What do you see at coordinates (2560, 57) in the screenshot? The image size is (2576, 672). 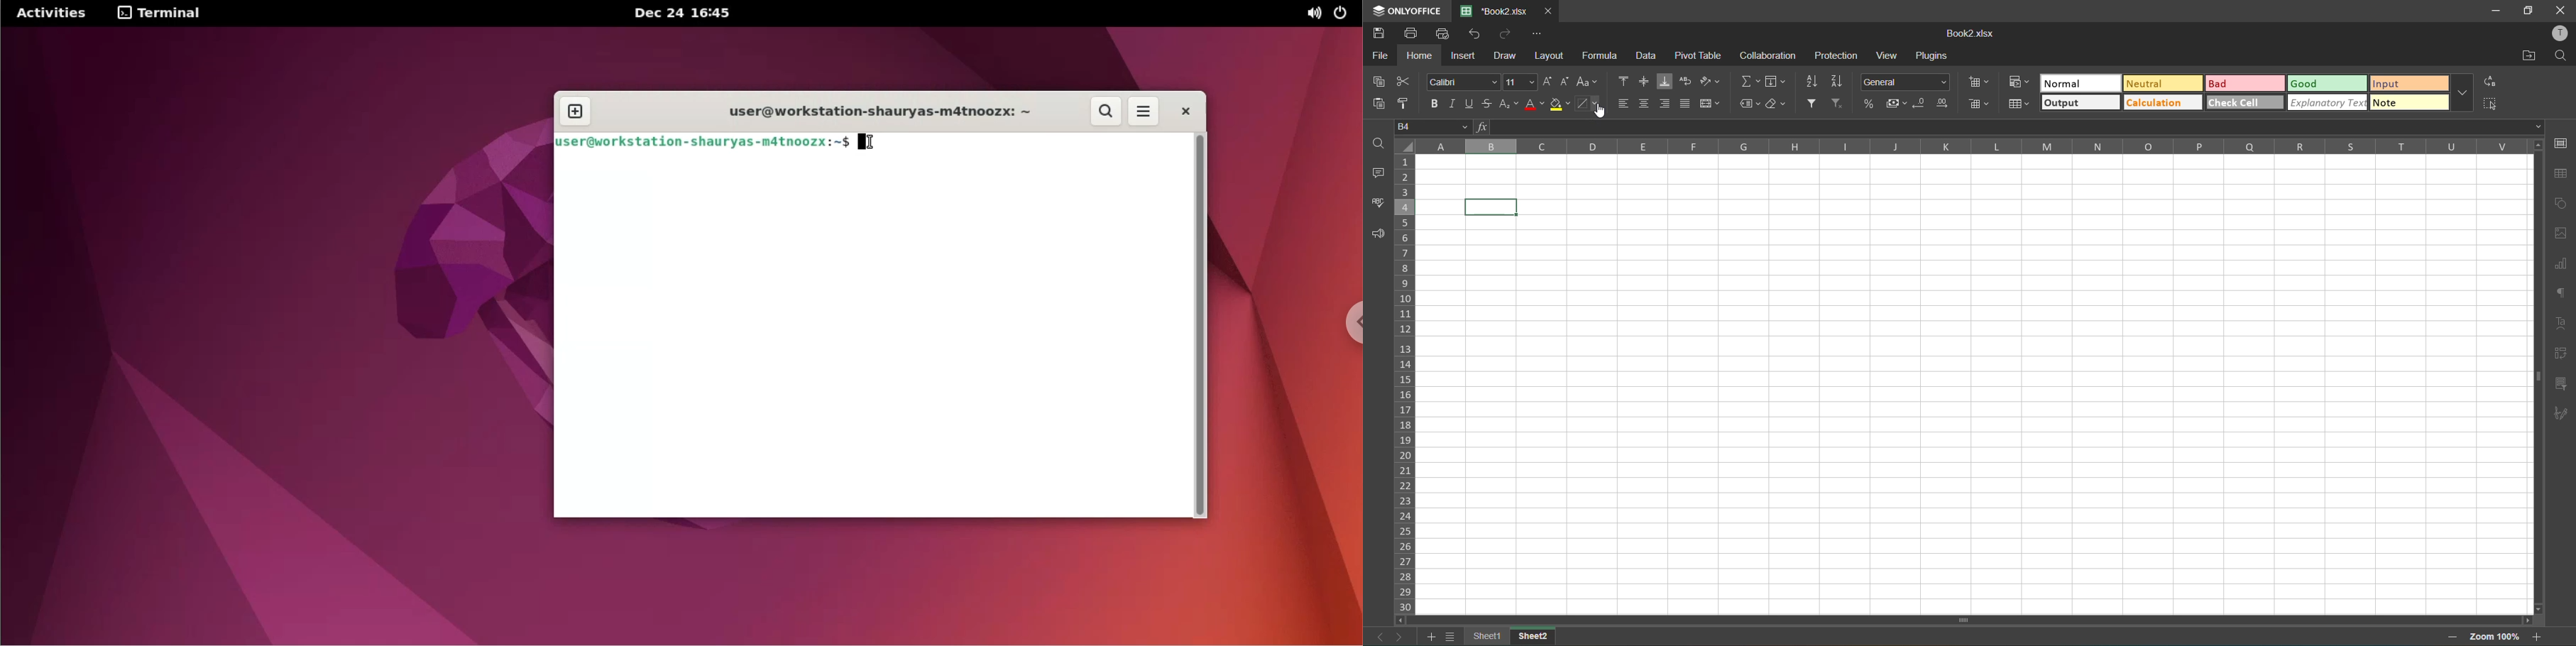 I see `find` at bounding box center [2560, 57].